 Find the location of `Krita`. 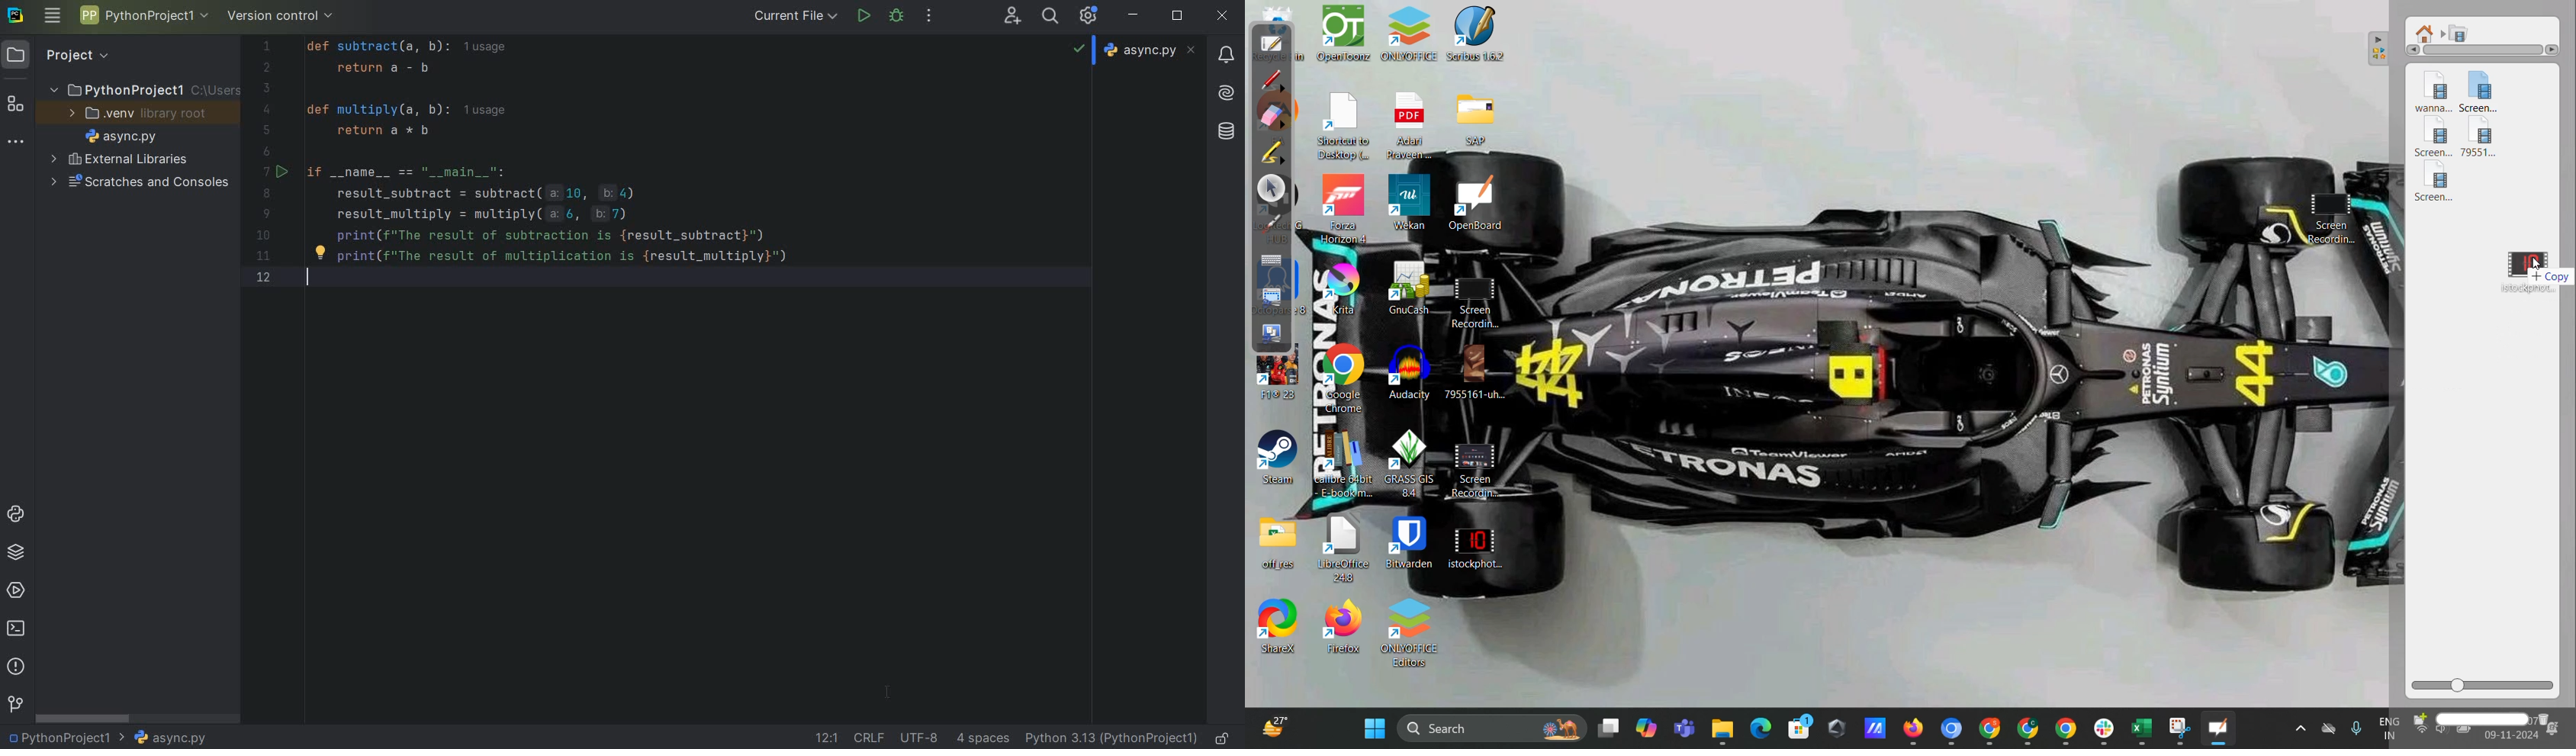

Krita is located at coordinates (1347, 286).